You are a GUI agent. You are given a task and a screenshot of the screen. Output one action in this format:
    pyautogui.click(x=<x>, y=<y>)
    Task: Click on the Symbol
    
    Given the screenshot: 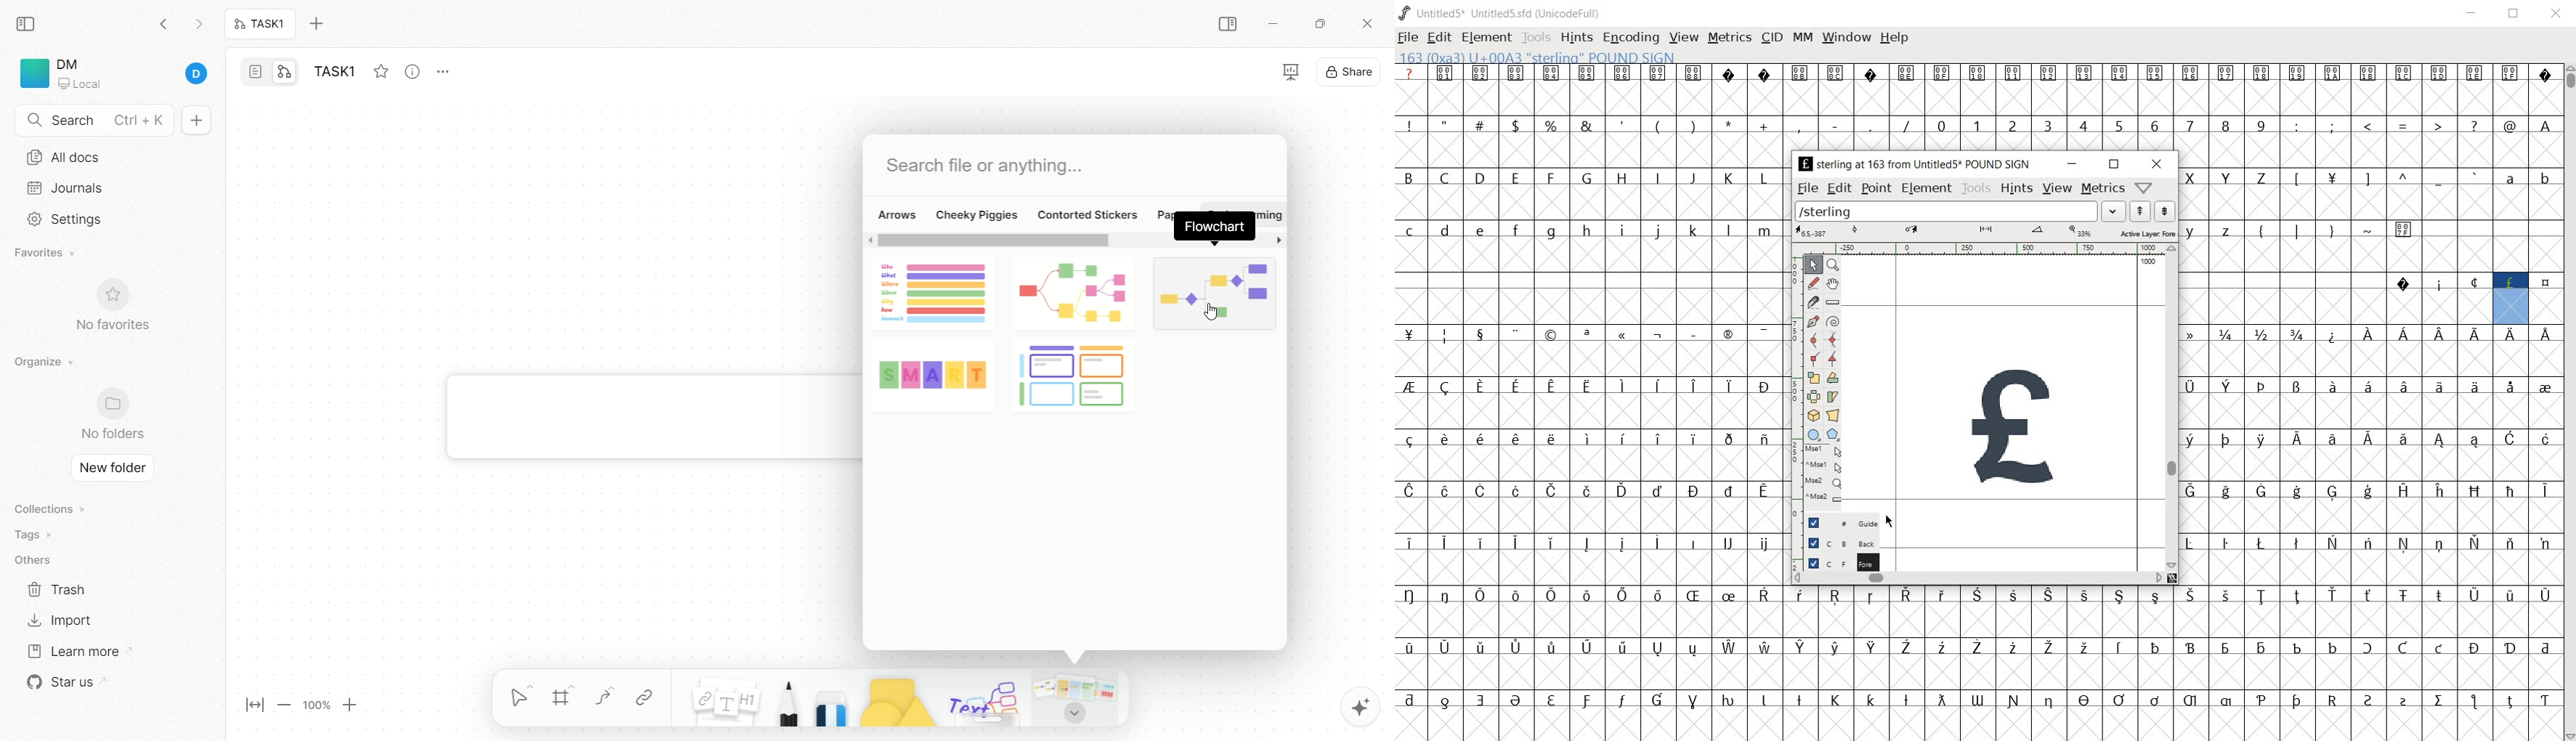 What is the action you would take?
    pyautogui.click(x=1446, y=387)
    